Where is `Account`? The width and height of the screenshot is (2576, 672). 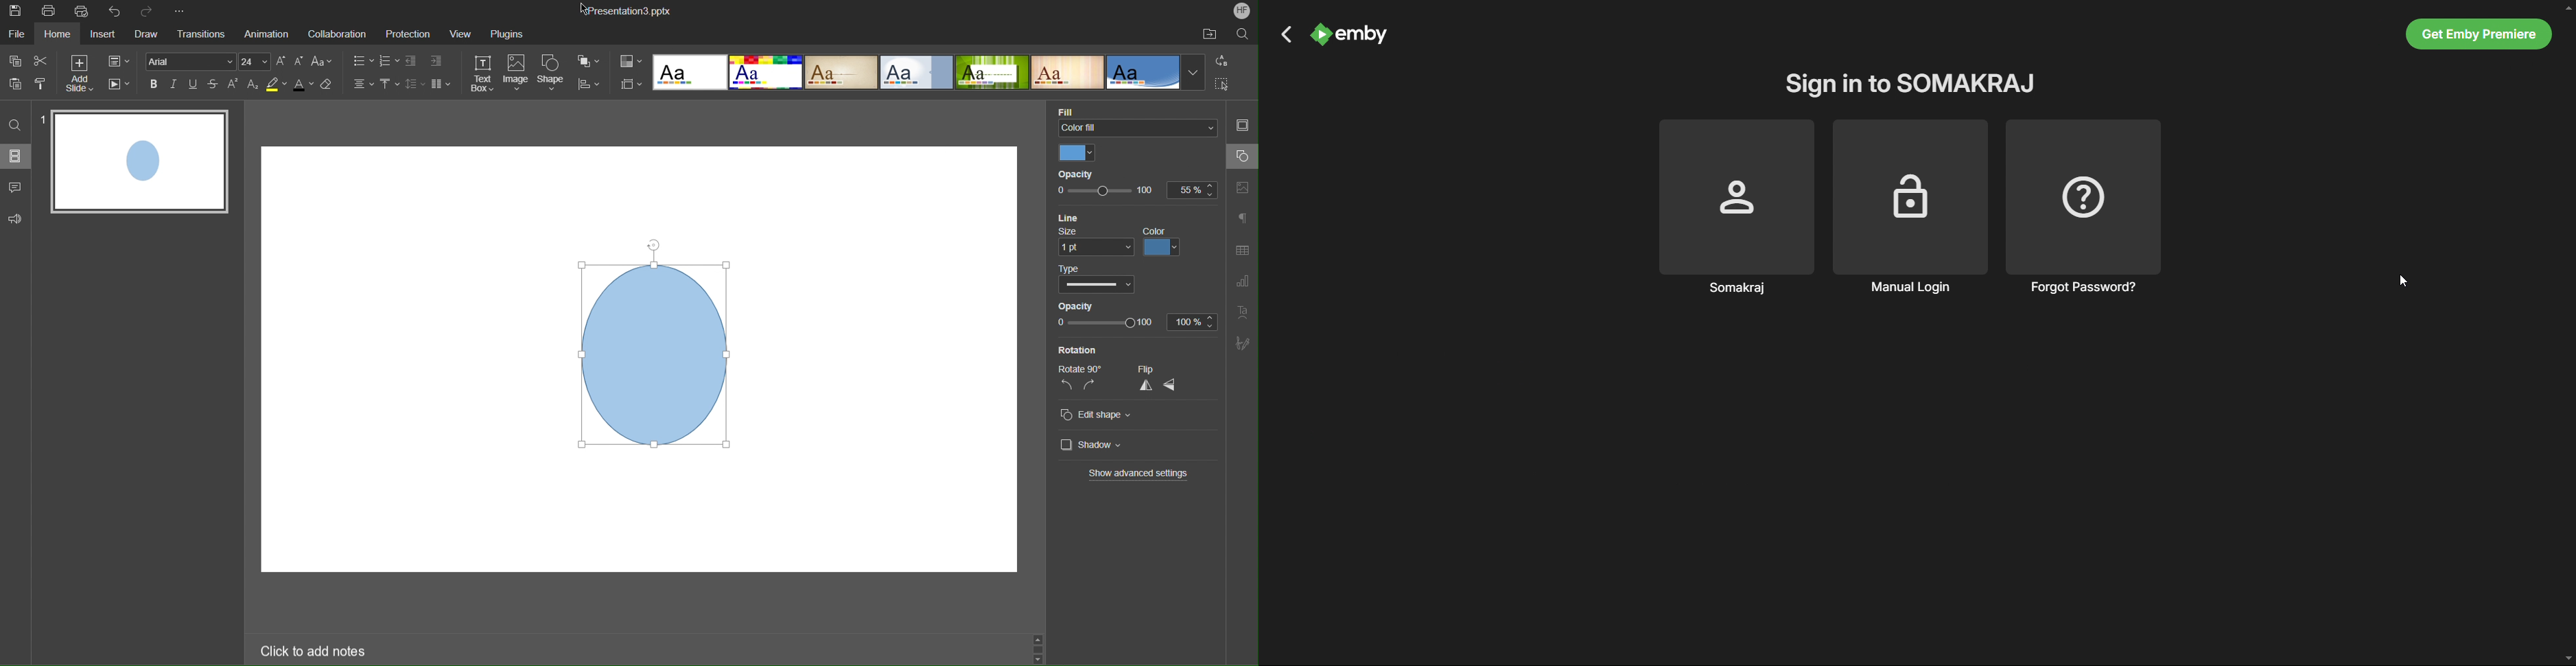 Account is located at coordinates (1243, 11).